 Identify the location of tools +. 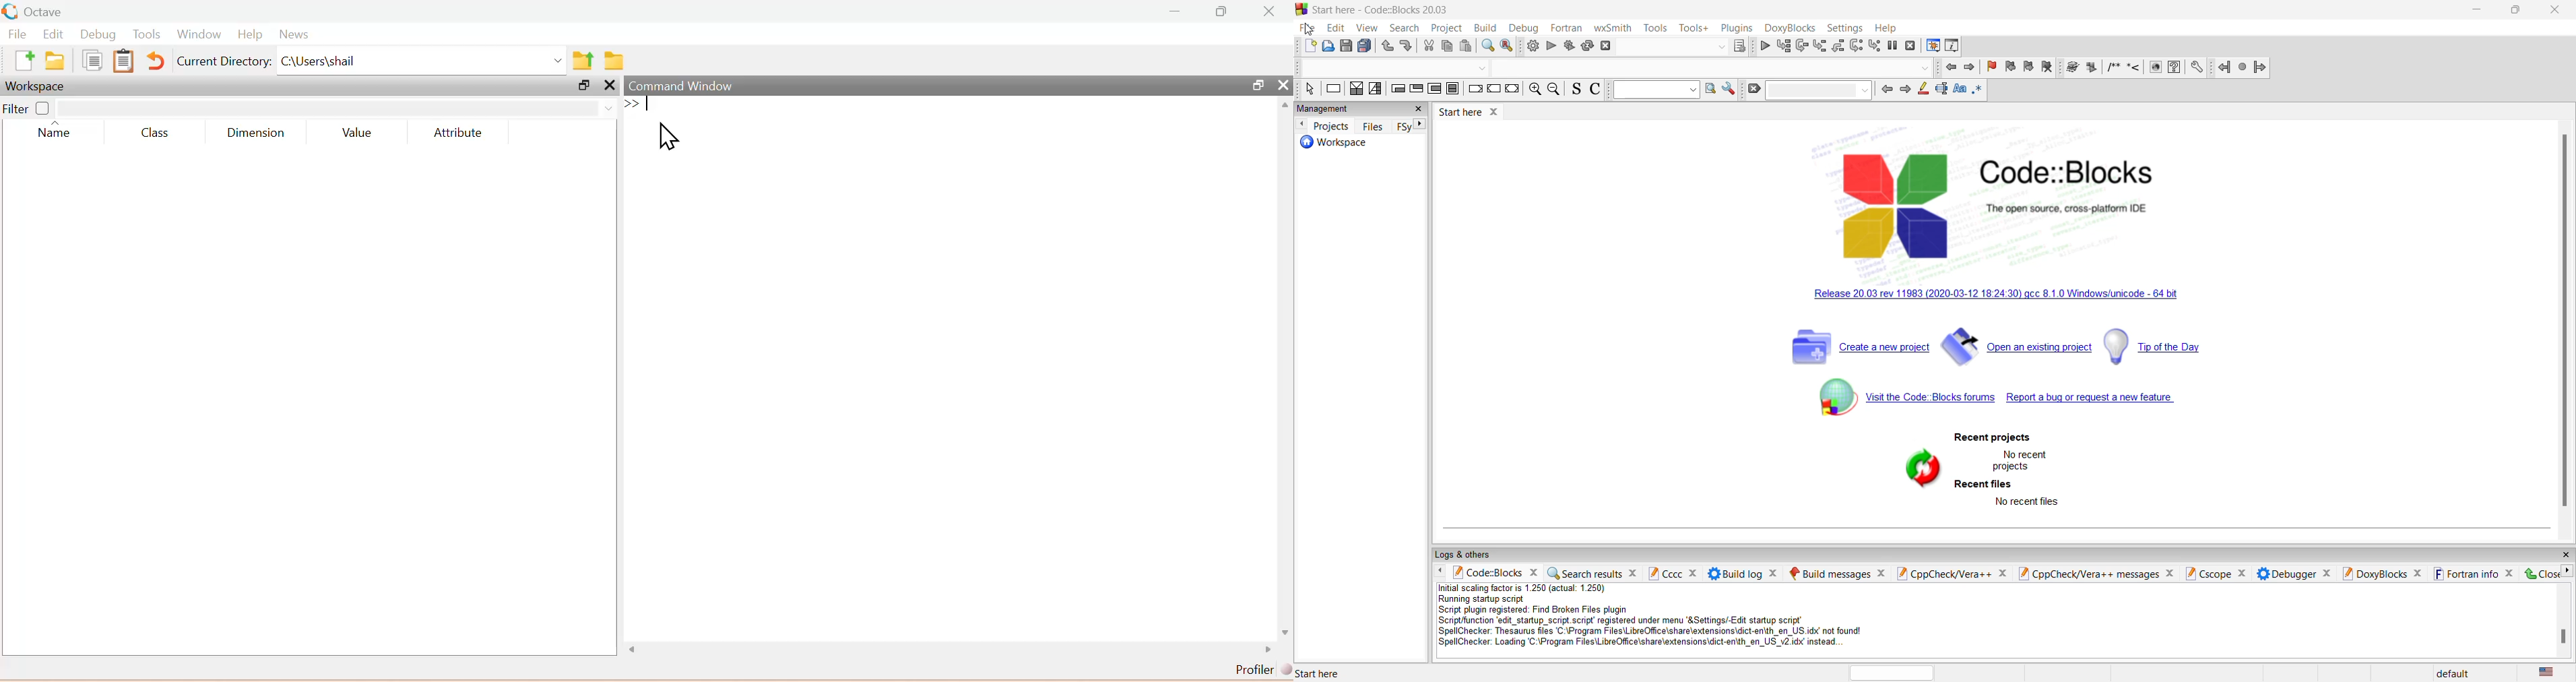
(1694, 28).